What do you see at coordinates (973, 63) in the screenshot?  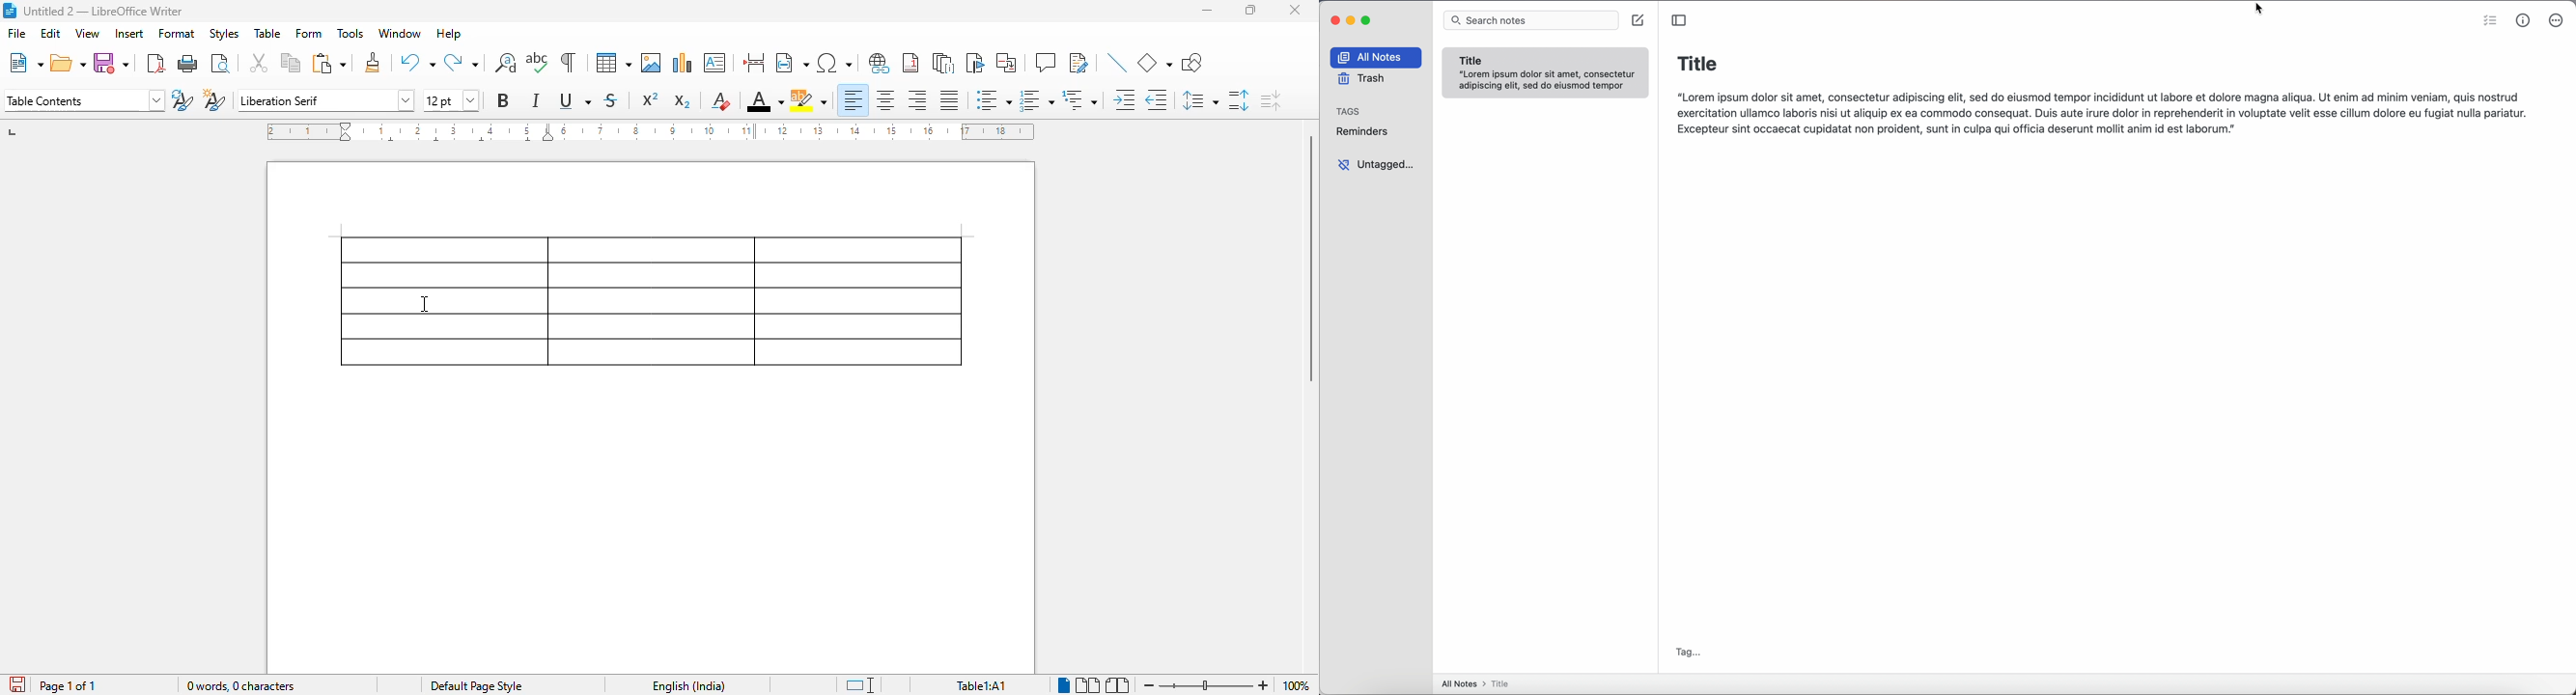 I see `insert bookmark` at bounding box center [973, 63].